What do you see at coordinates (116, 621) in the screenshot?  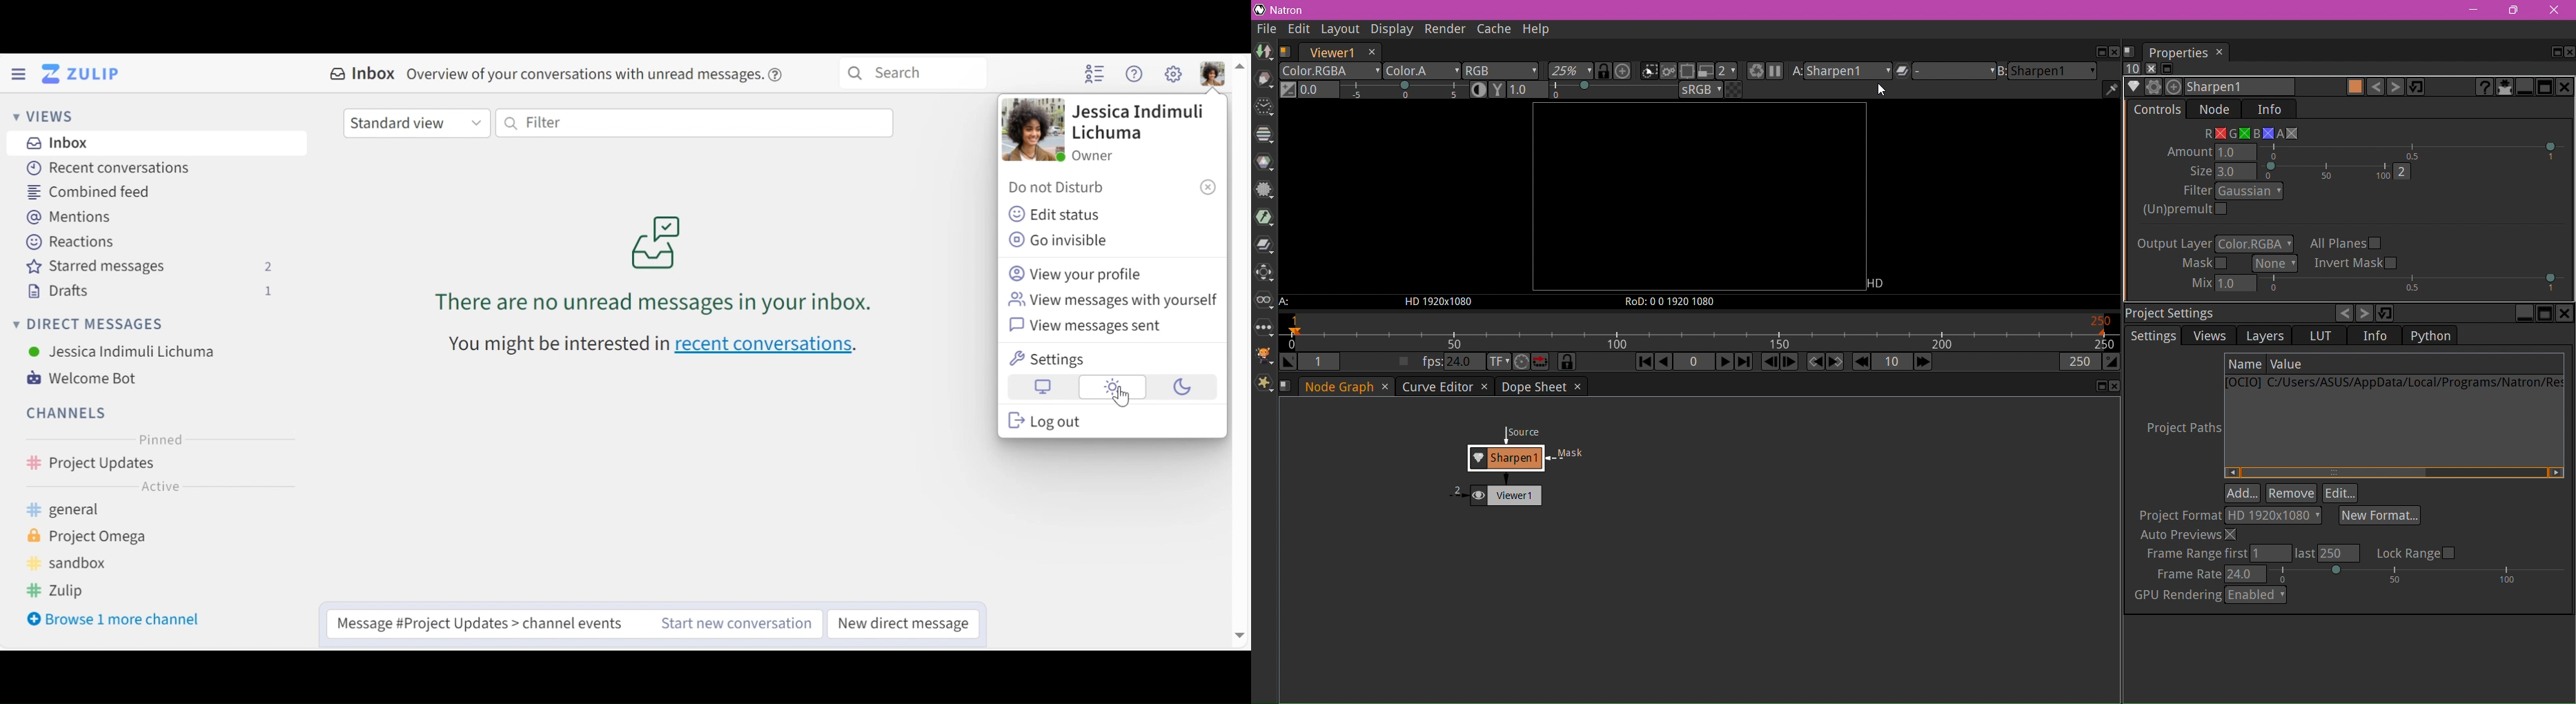 I see `Browse 1 more channel` at bounding box center [116, 621].